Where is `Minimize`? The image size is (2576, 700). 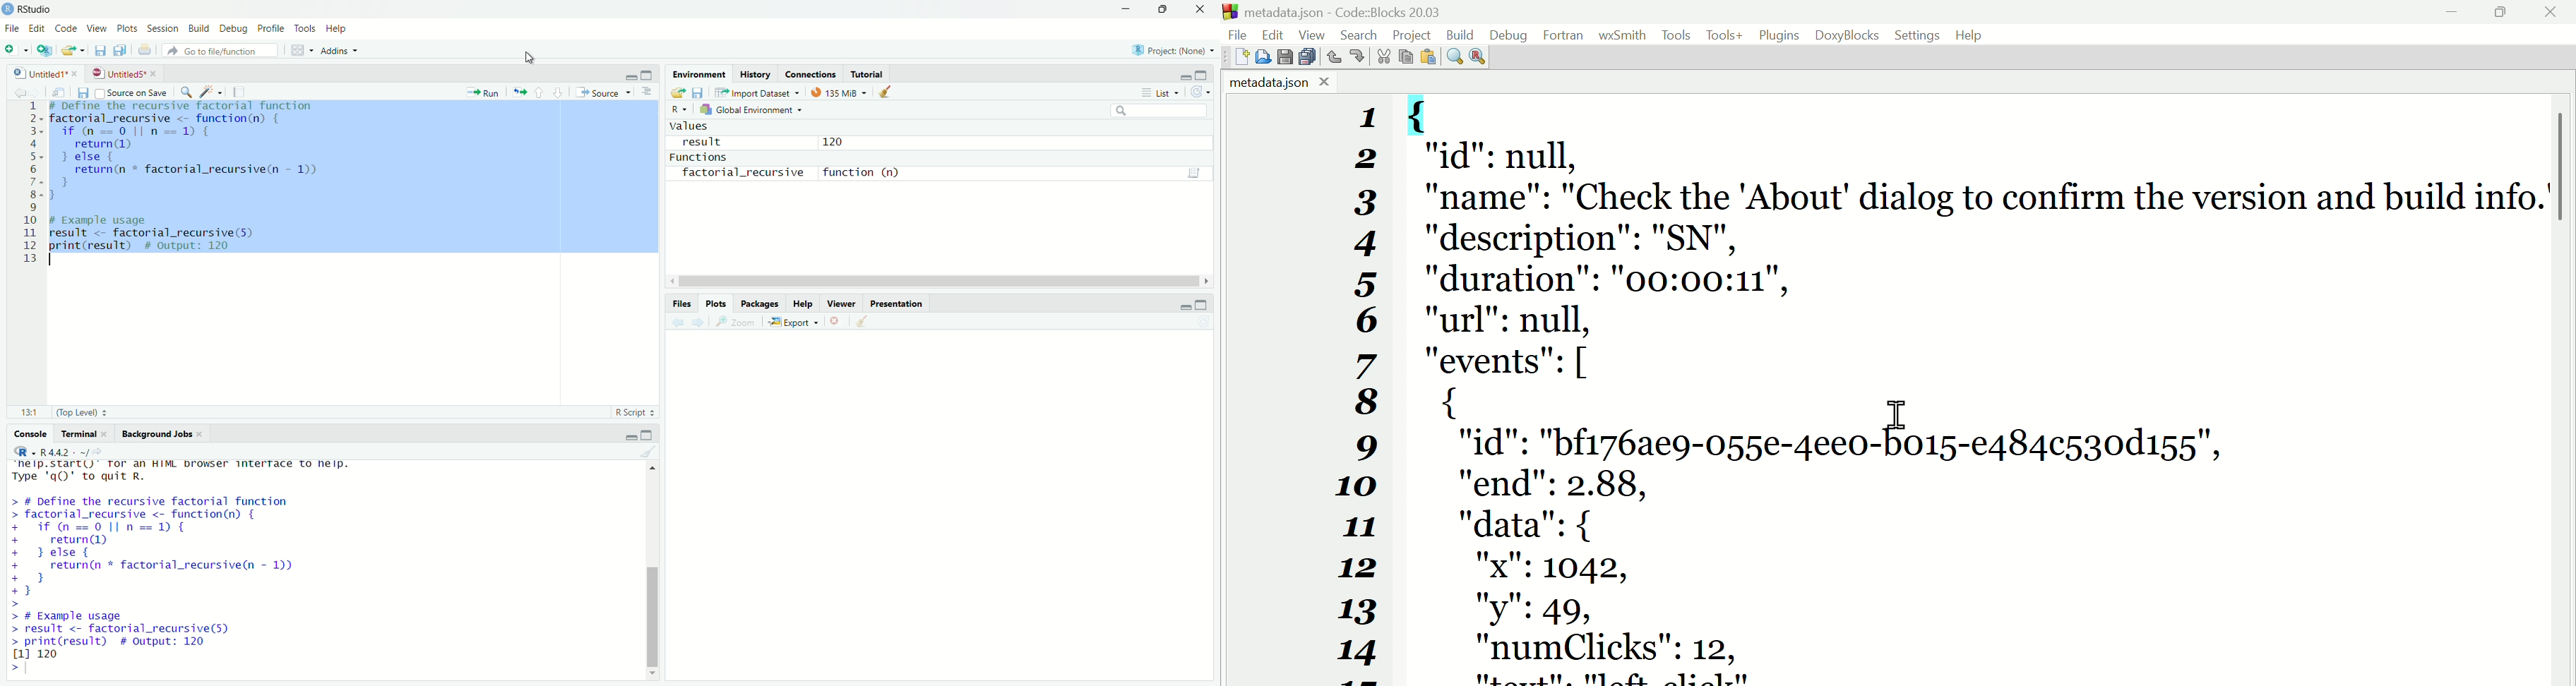 Minimize is located at coordinates (1183, 306).